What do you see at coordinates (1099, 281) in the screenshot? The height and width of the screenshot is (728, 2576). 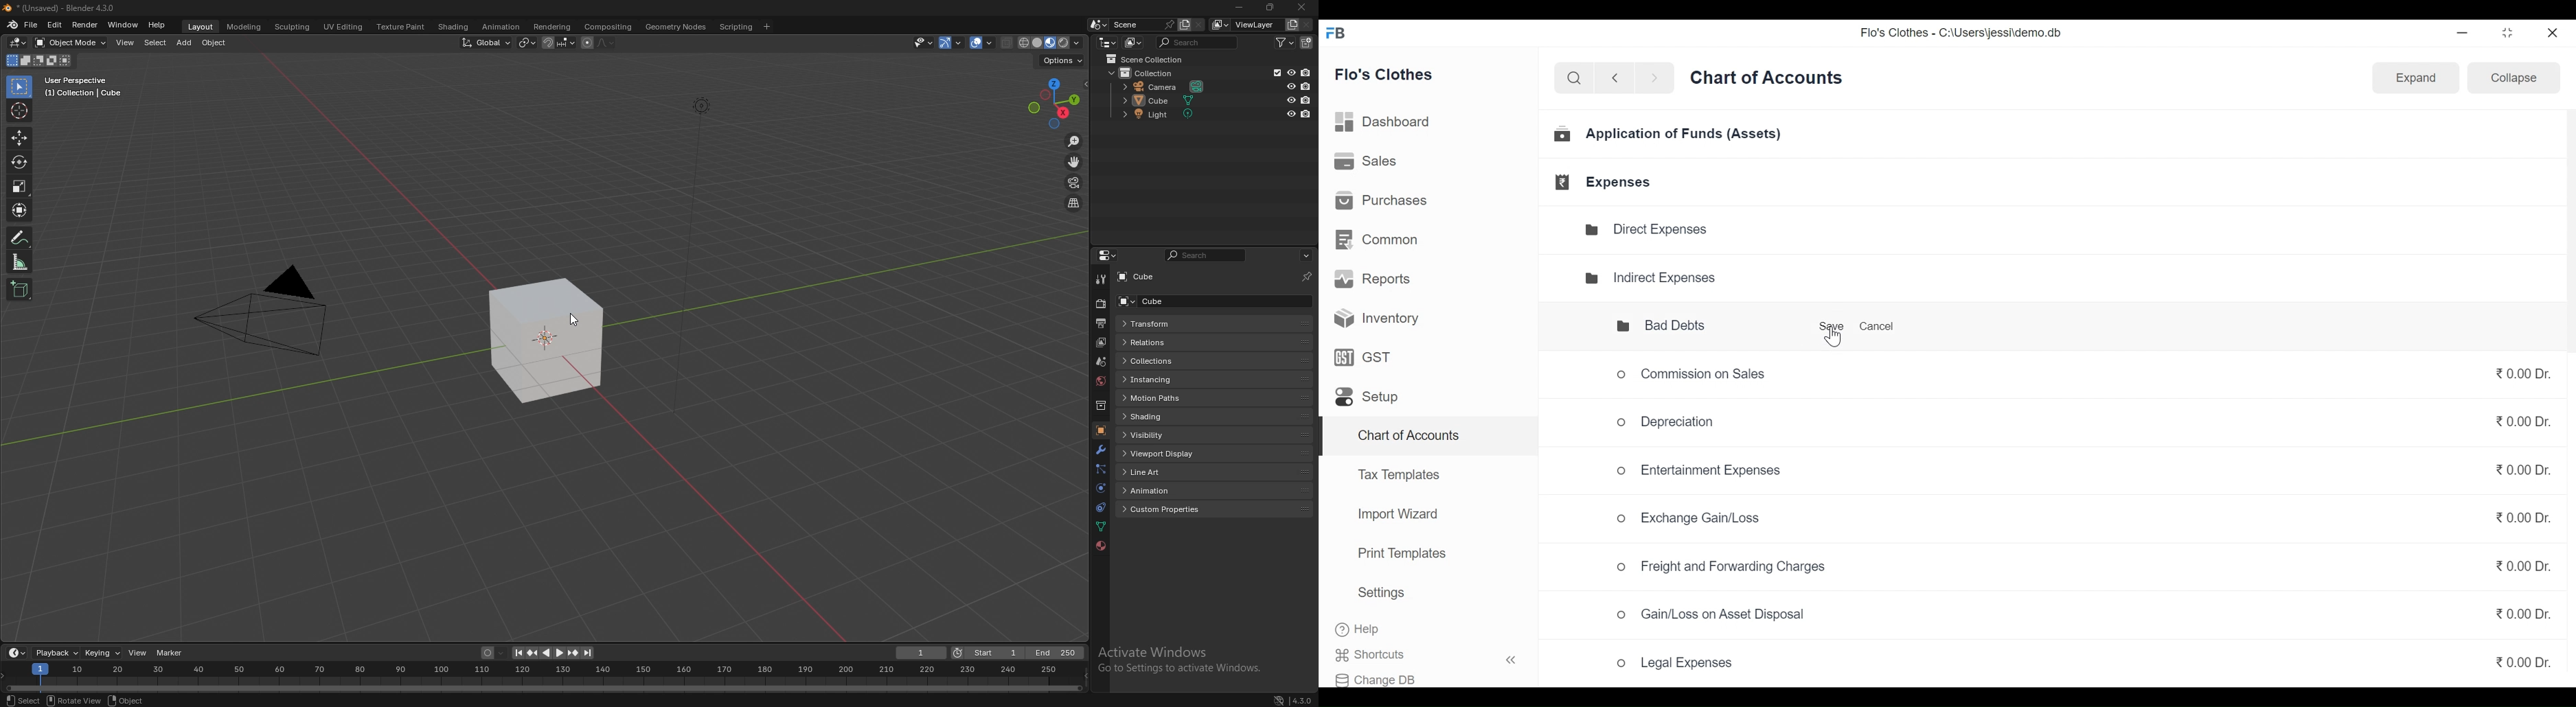 I see `tool` at bounding box center [1099, 281].